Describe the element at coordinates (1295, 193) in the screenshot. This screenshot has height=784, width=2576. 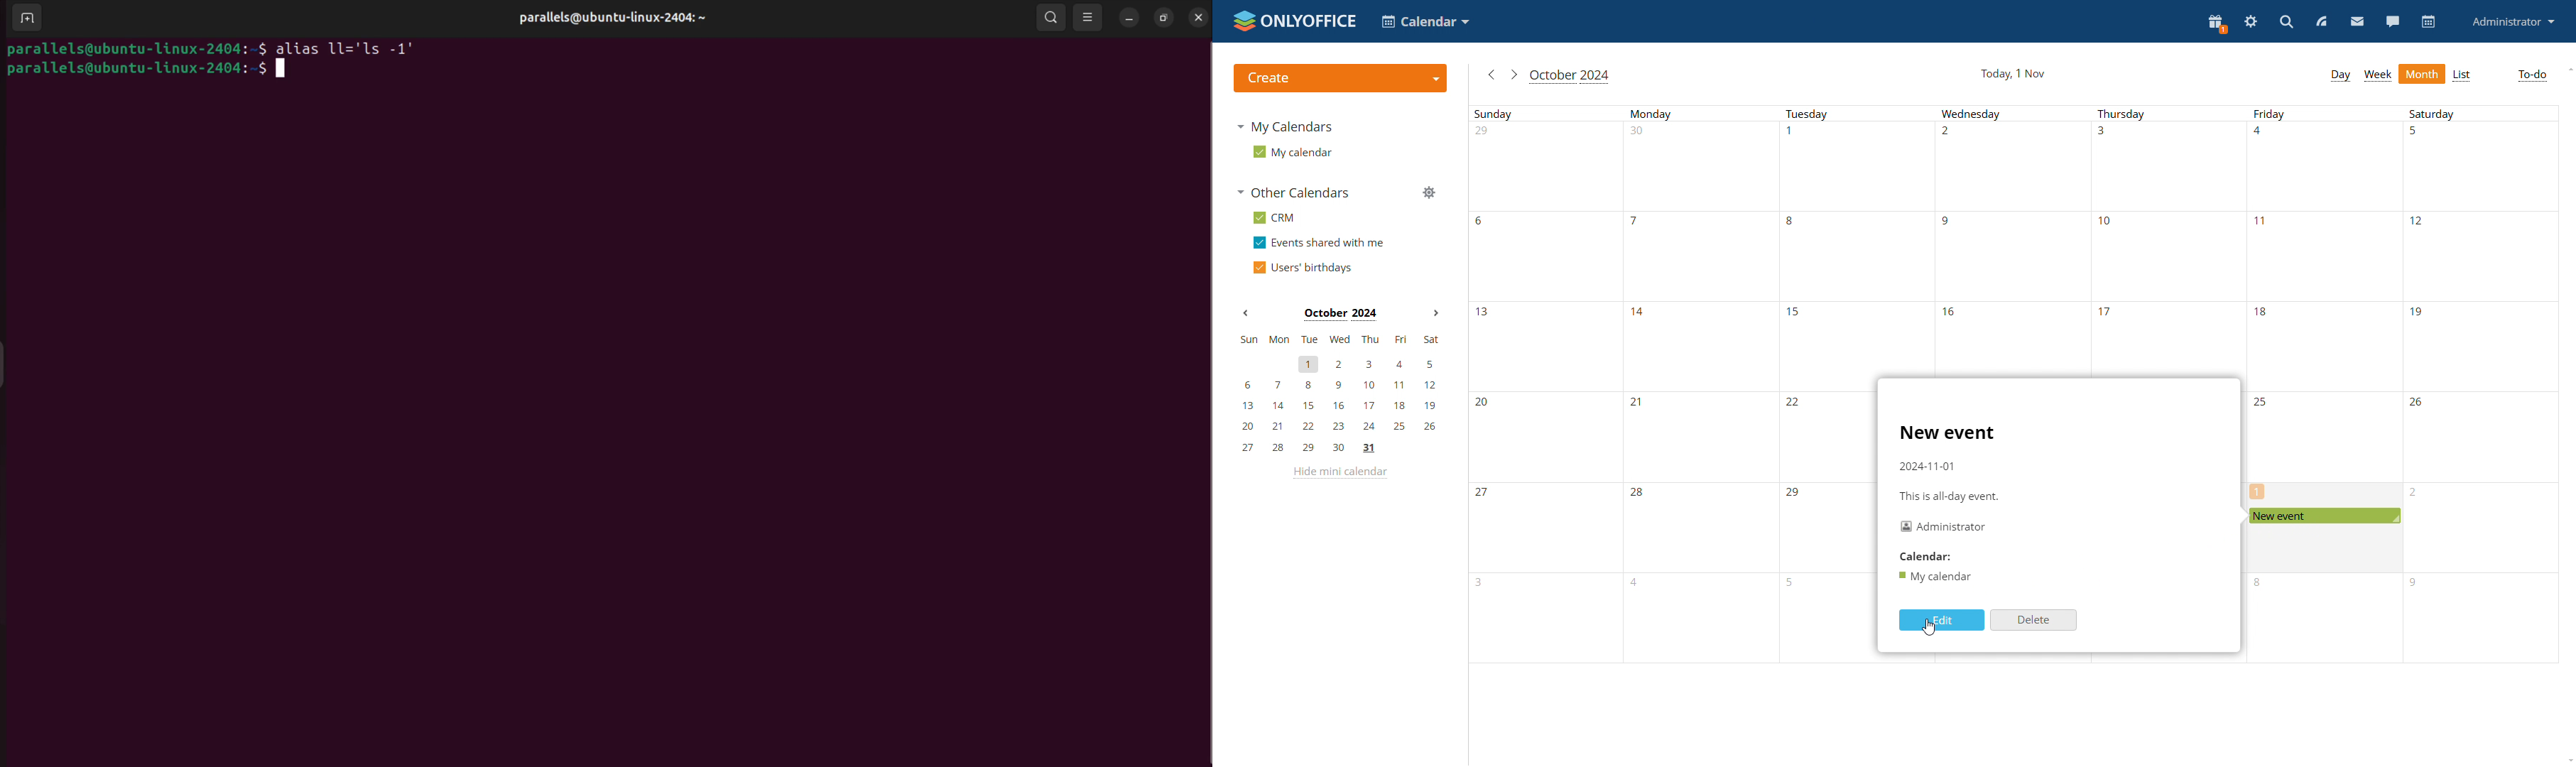
I see `other calendars` at that location.